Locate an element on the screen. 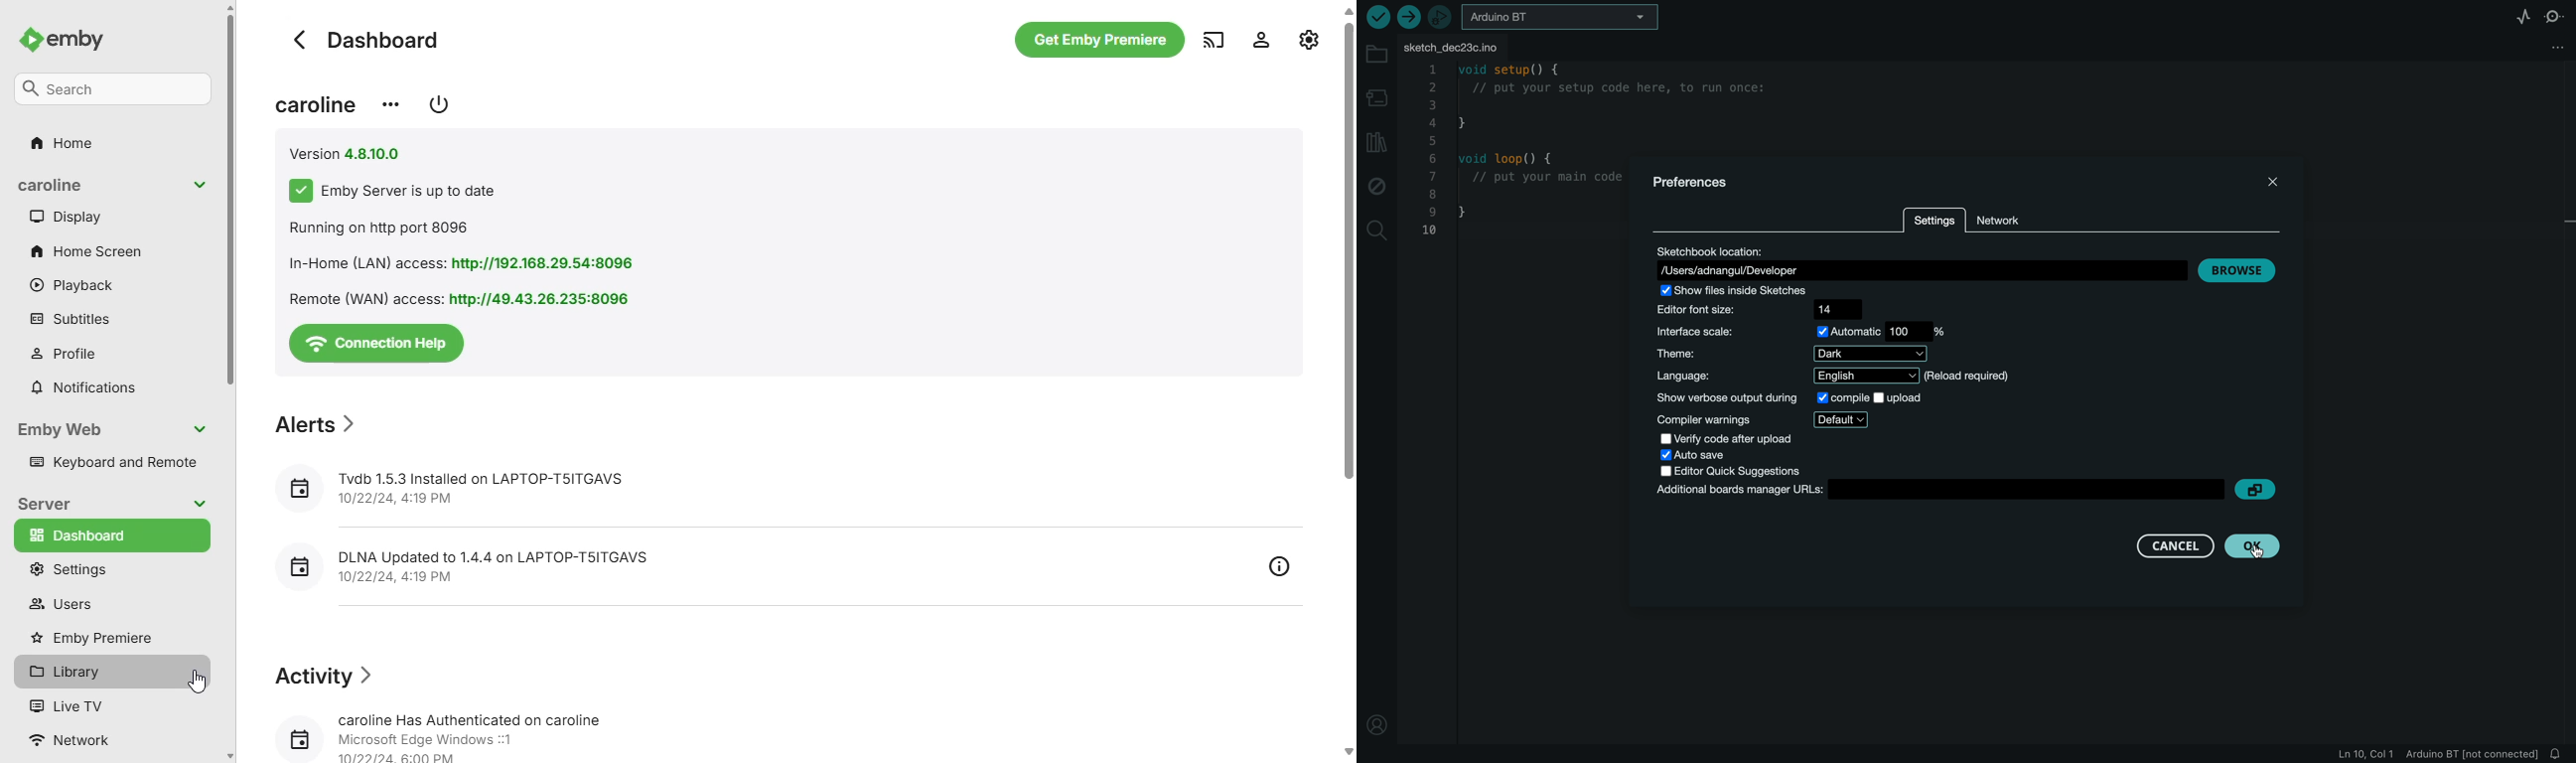 This screenshot has width=2576, height=784. compile warnings  is located at coordinates (1759, 420).